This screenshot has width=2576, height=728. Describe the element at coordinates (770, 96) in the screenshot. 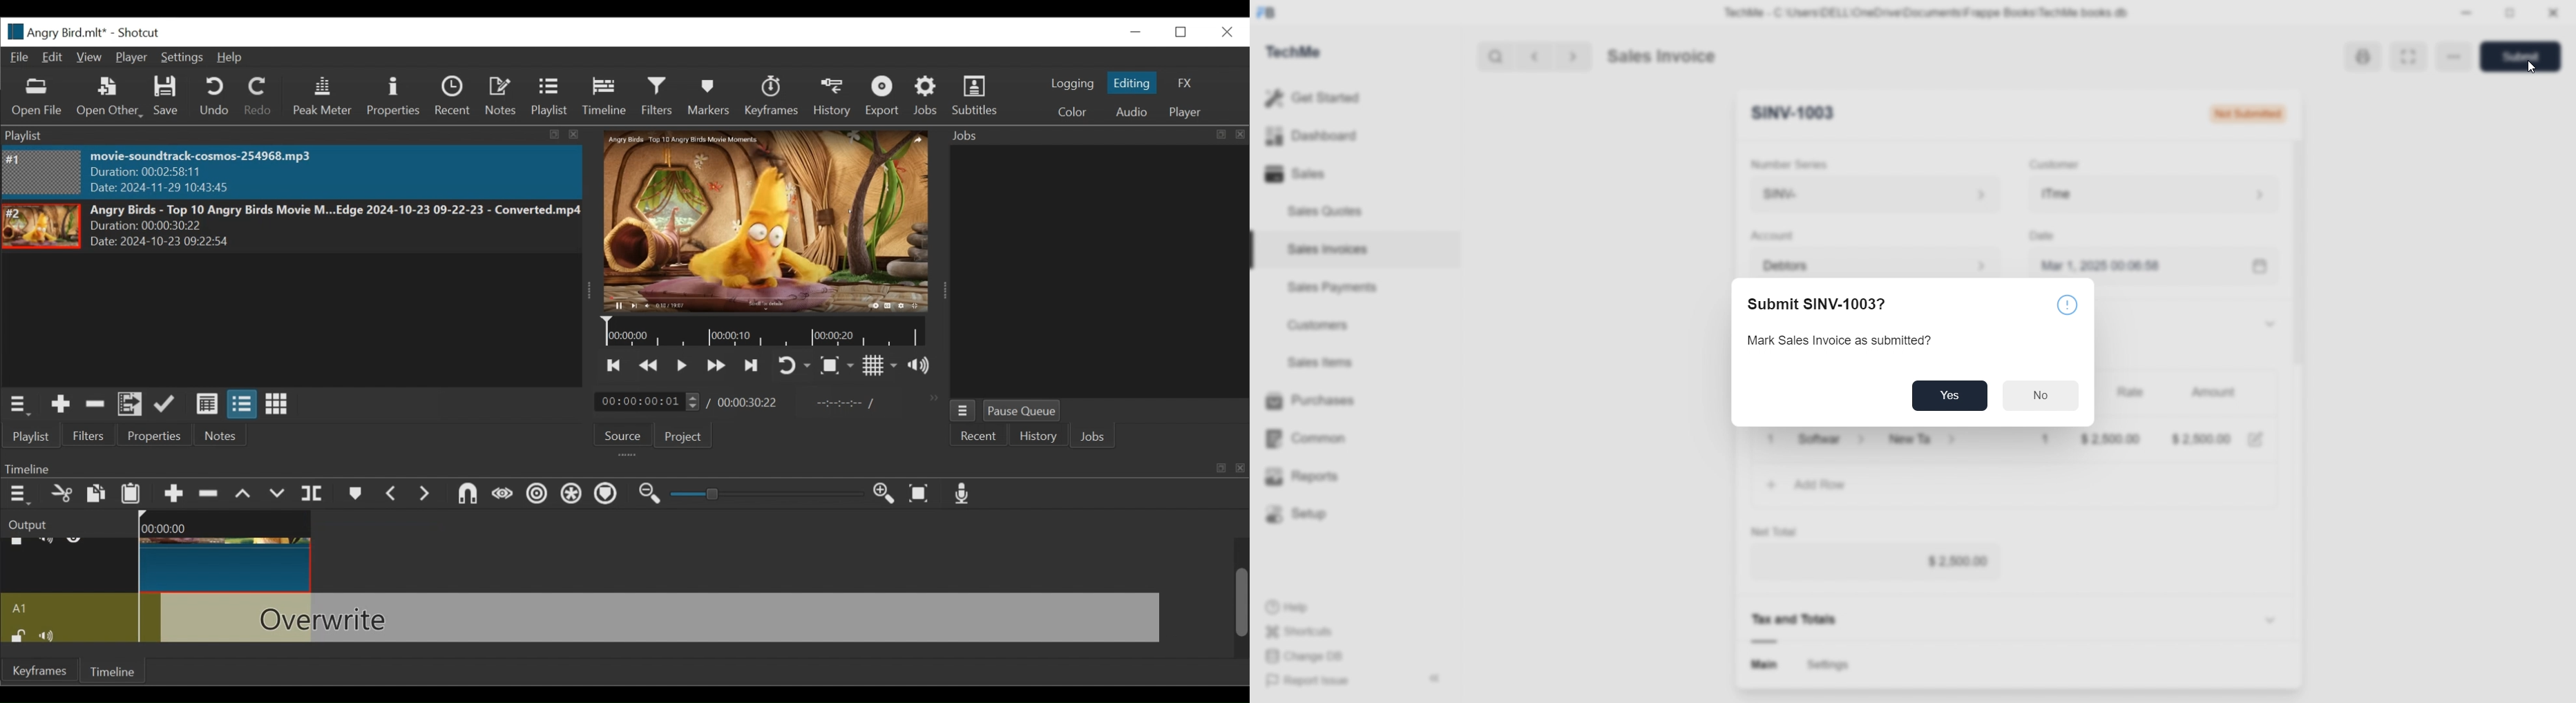

I see `Keyframes` at that location.